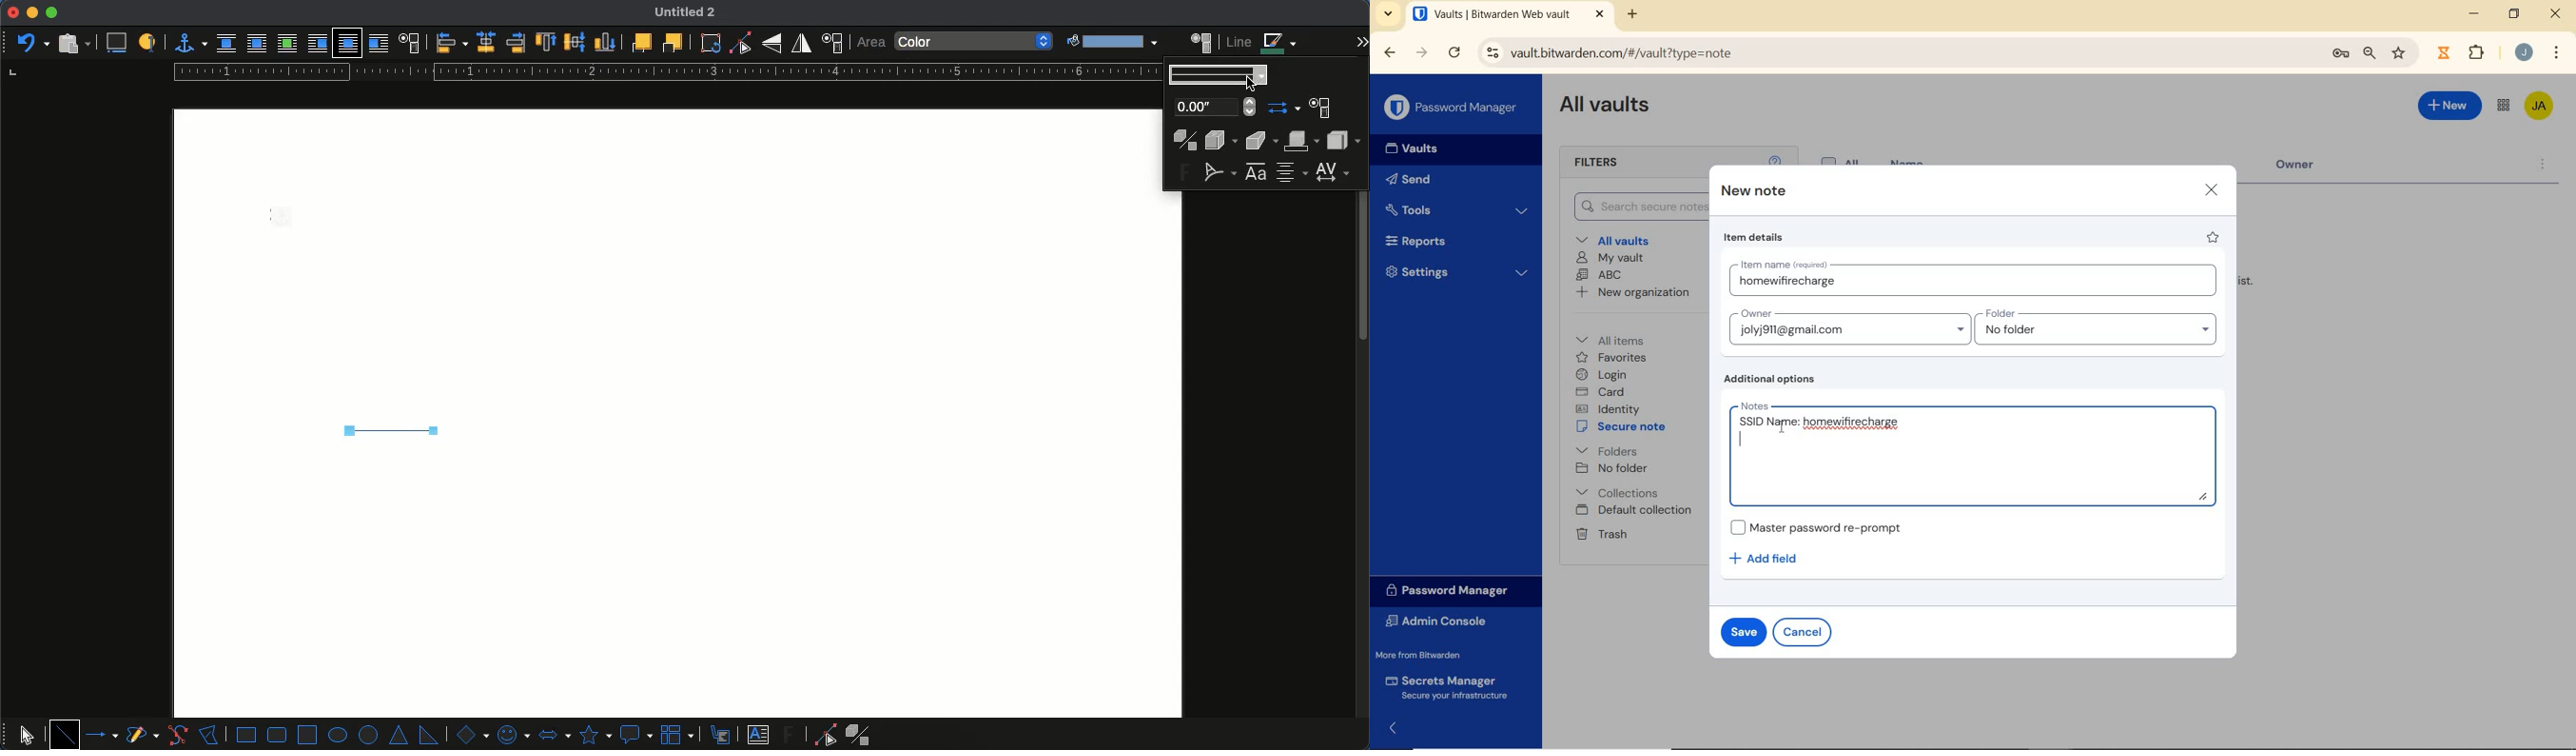 The width and height of the screenshot is (2576, 756). What do you see at coordinates (12, 12) in the screenshot?
I see `close` at bounding box center [12, 12].